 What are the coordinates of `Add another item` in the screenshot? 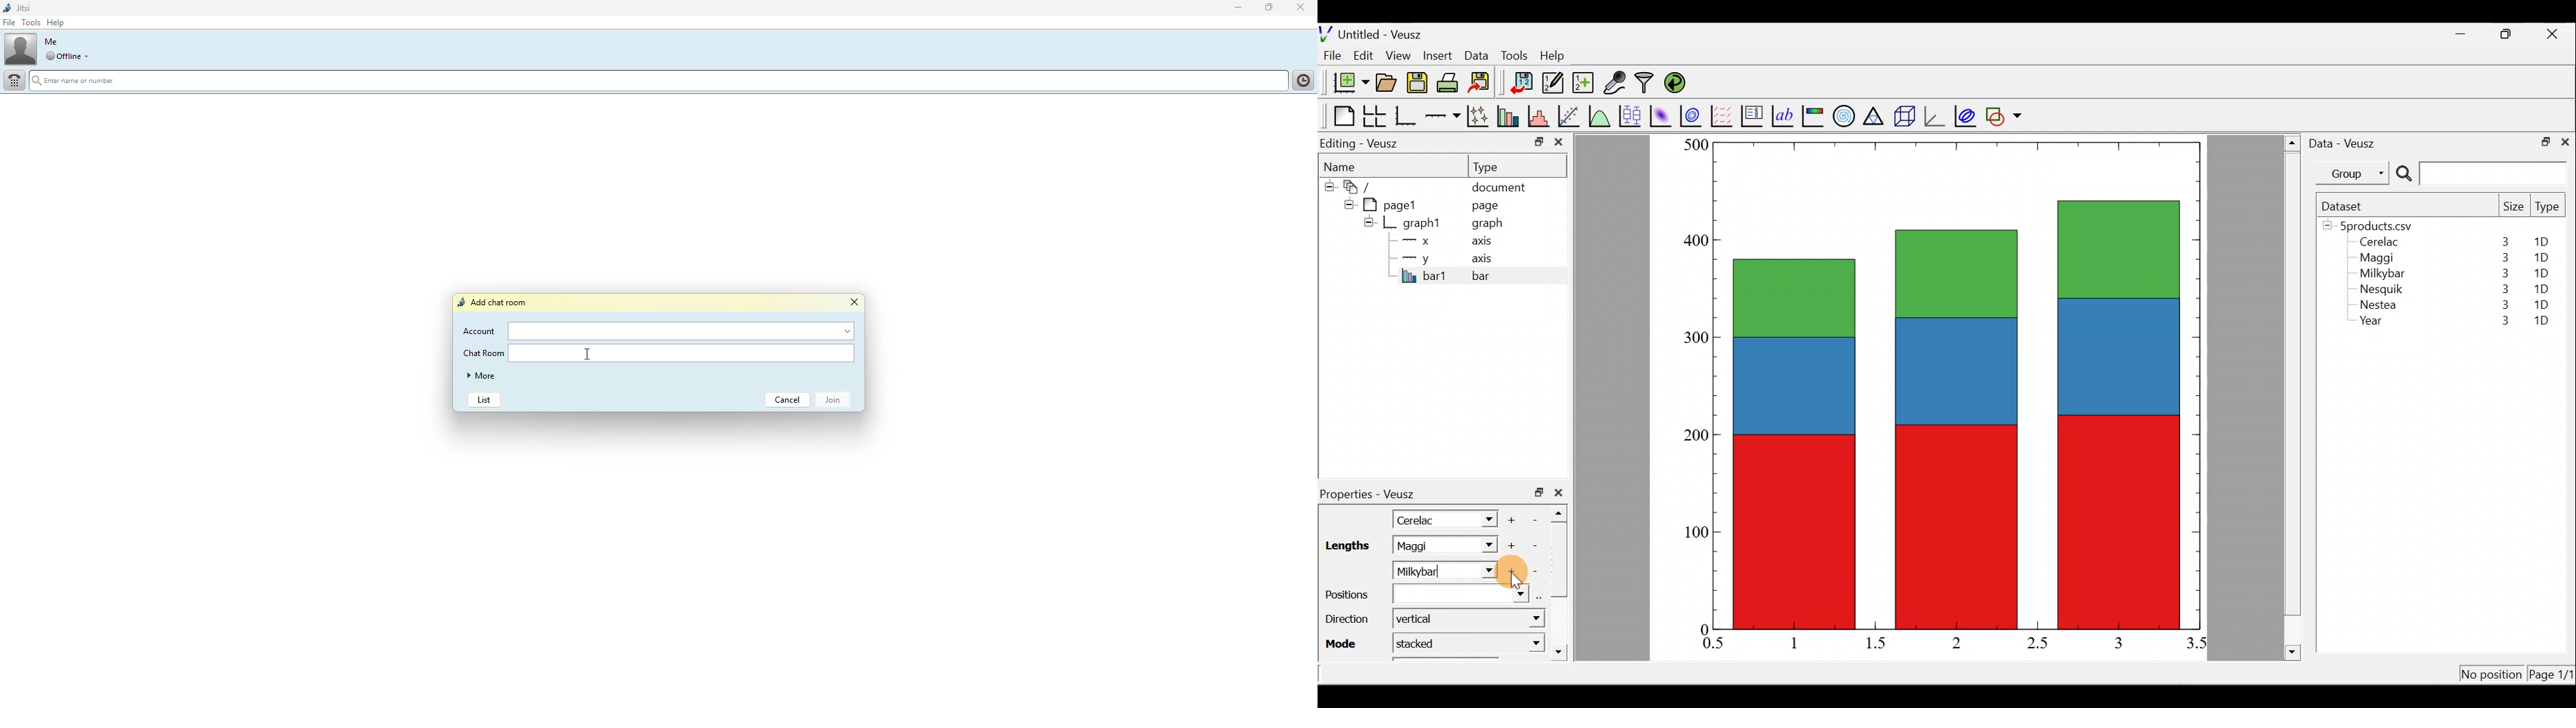 It's located at (1514, 518).